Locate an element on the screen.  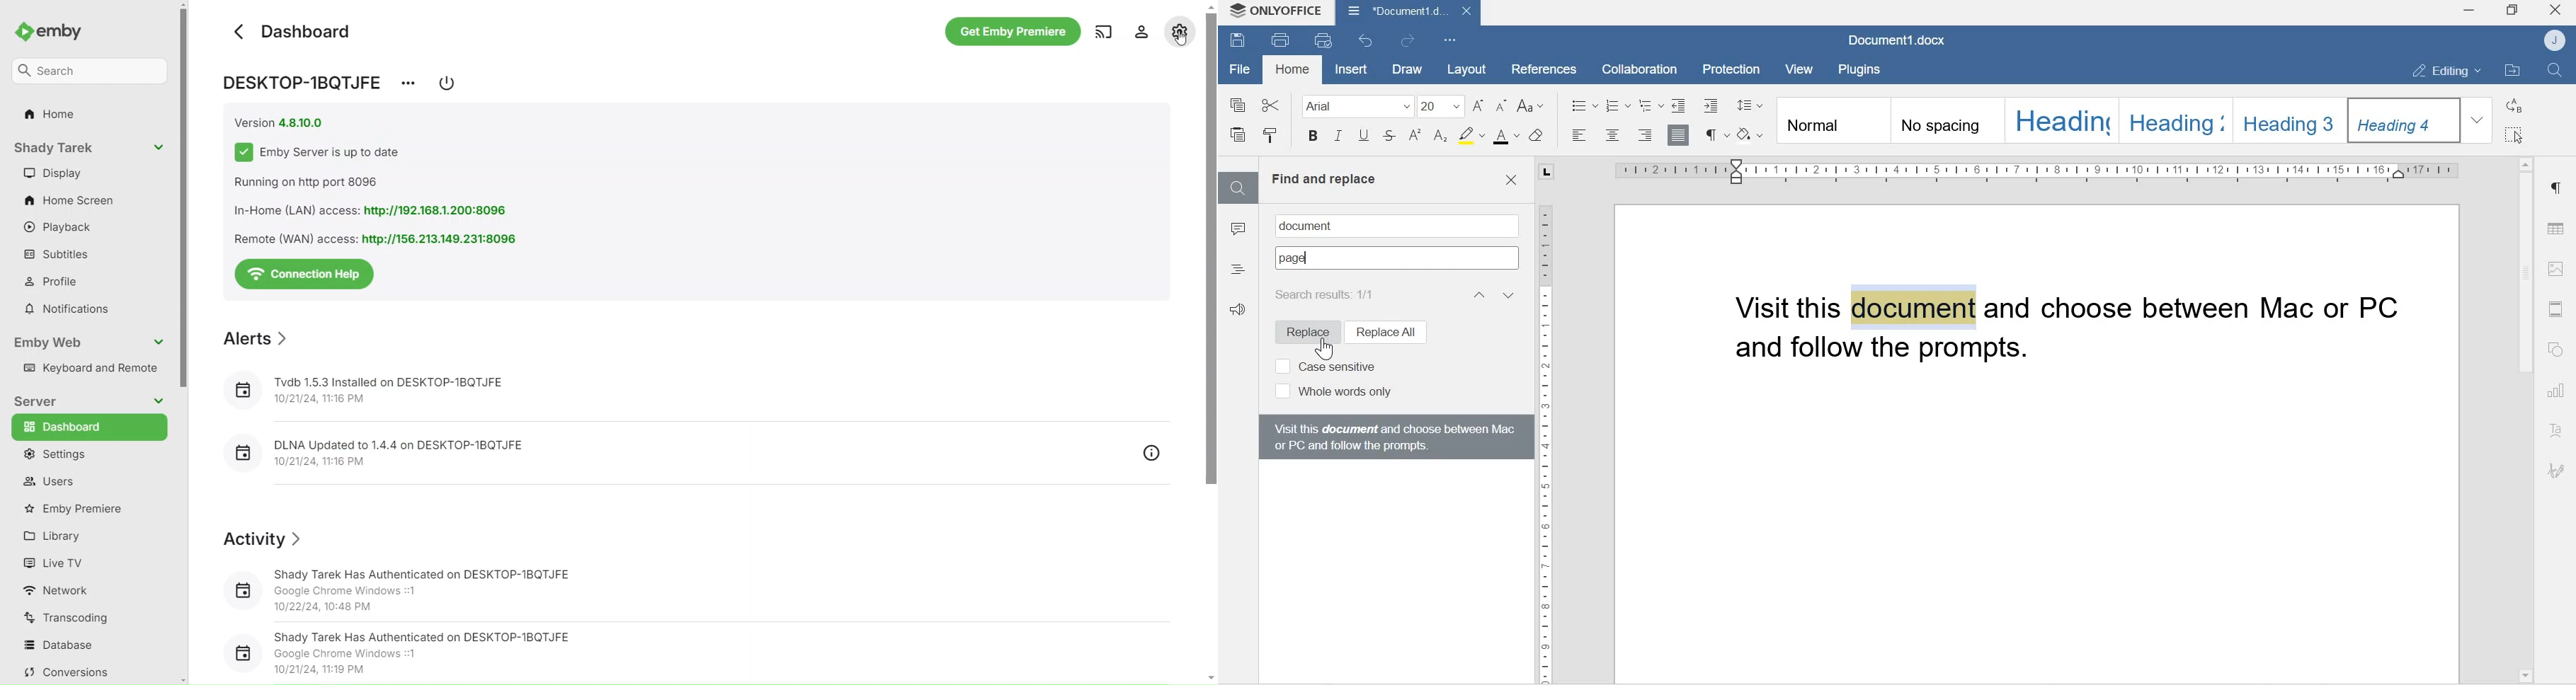
Search results: 1/1 is located at coordinates (1330, 294).